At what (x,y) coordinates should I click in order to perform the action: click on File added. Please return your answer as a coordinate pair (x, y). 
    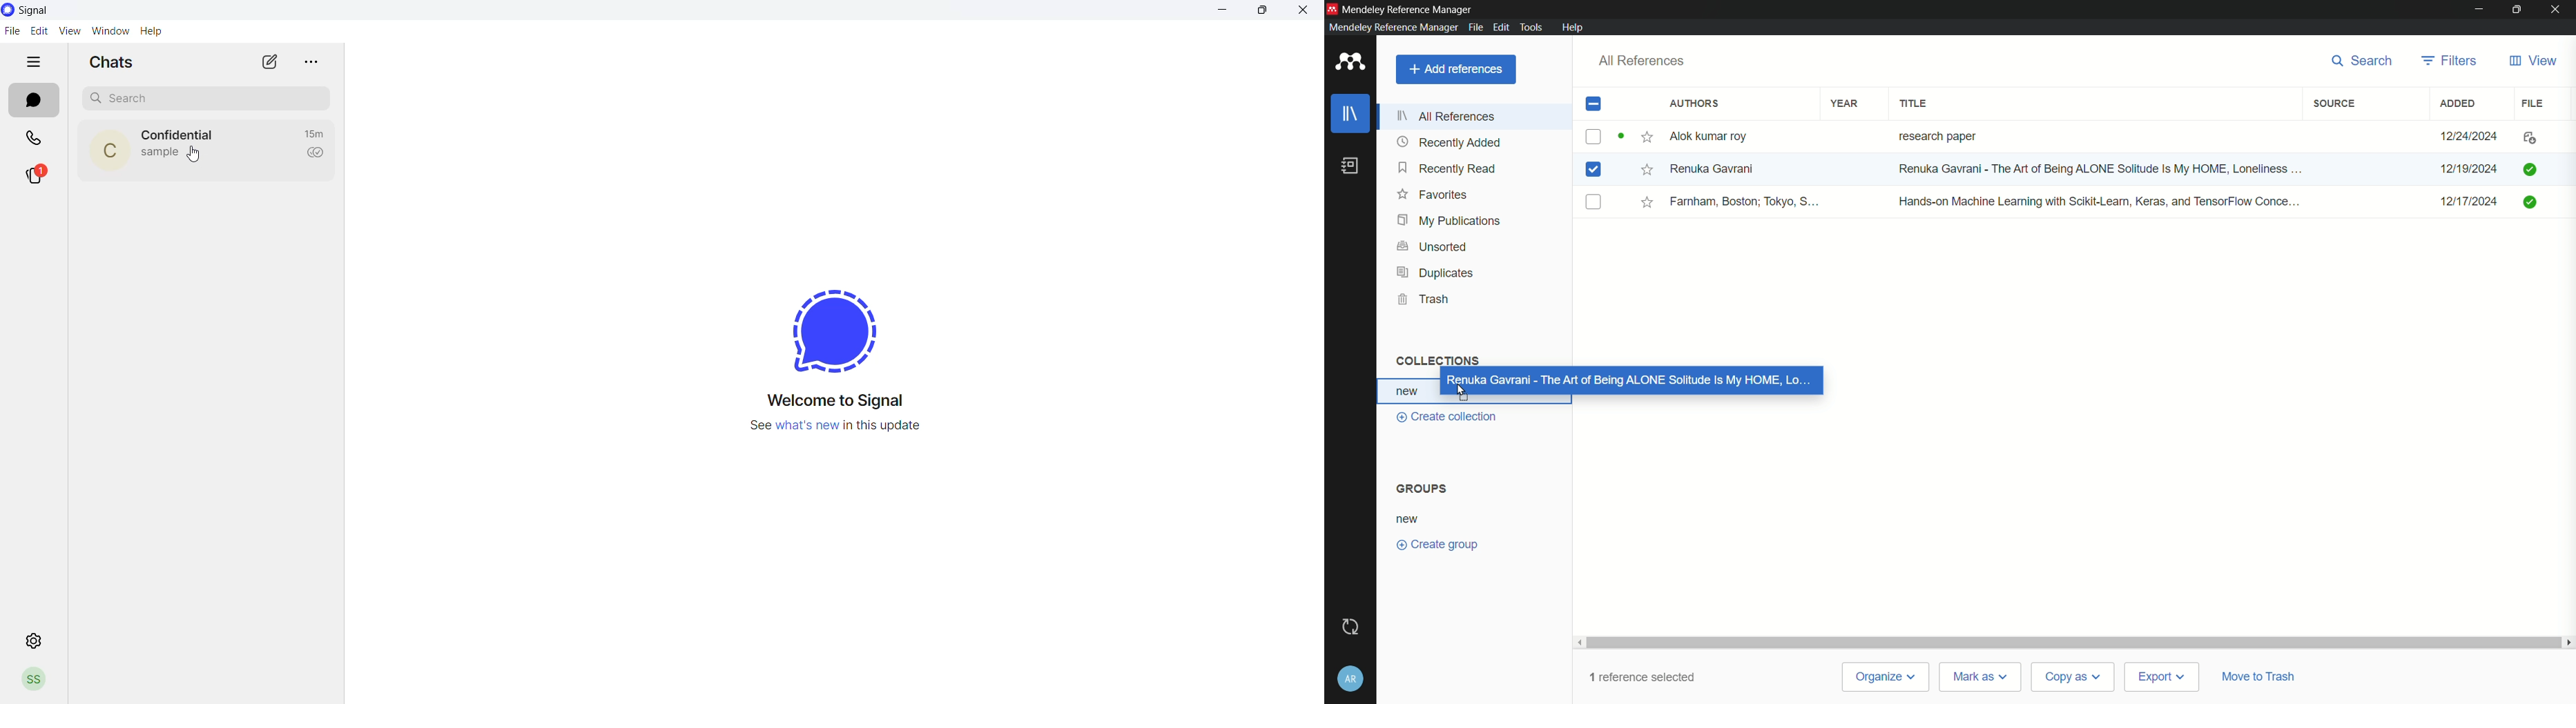
    Looking at the image, I should click on (2528, 202).